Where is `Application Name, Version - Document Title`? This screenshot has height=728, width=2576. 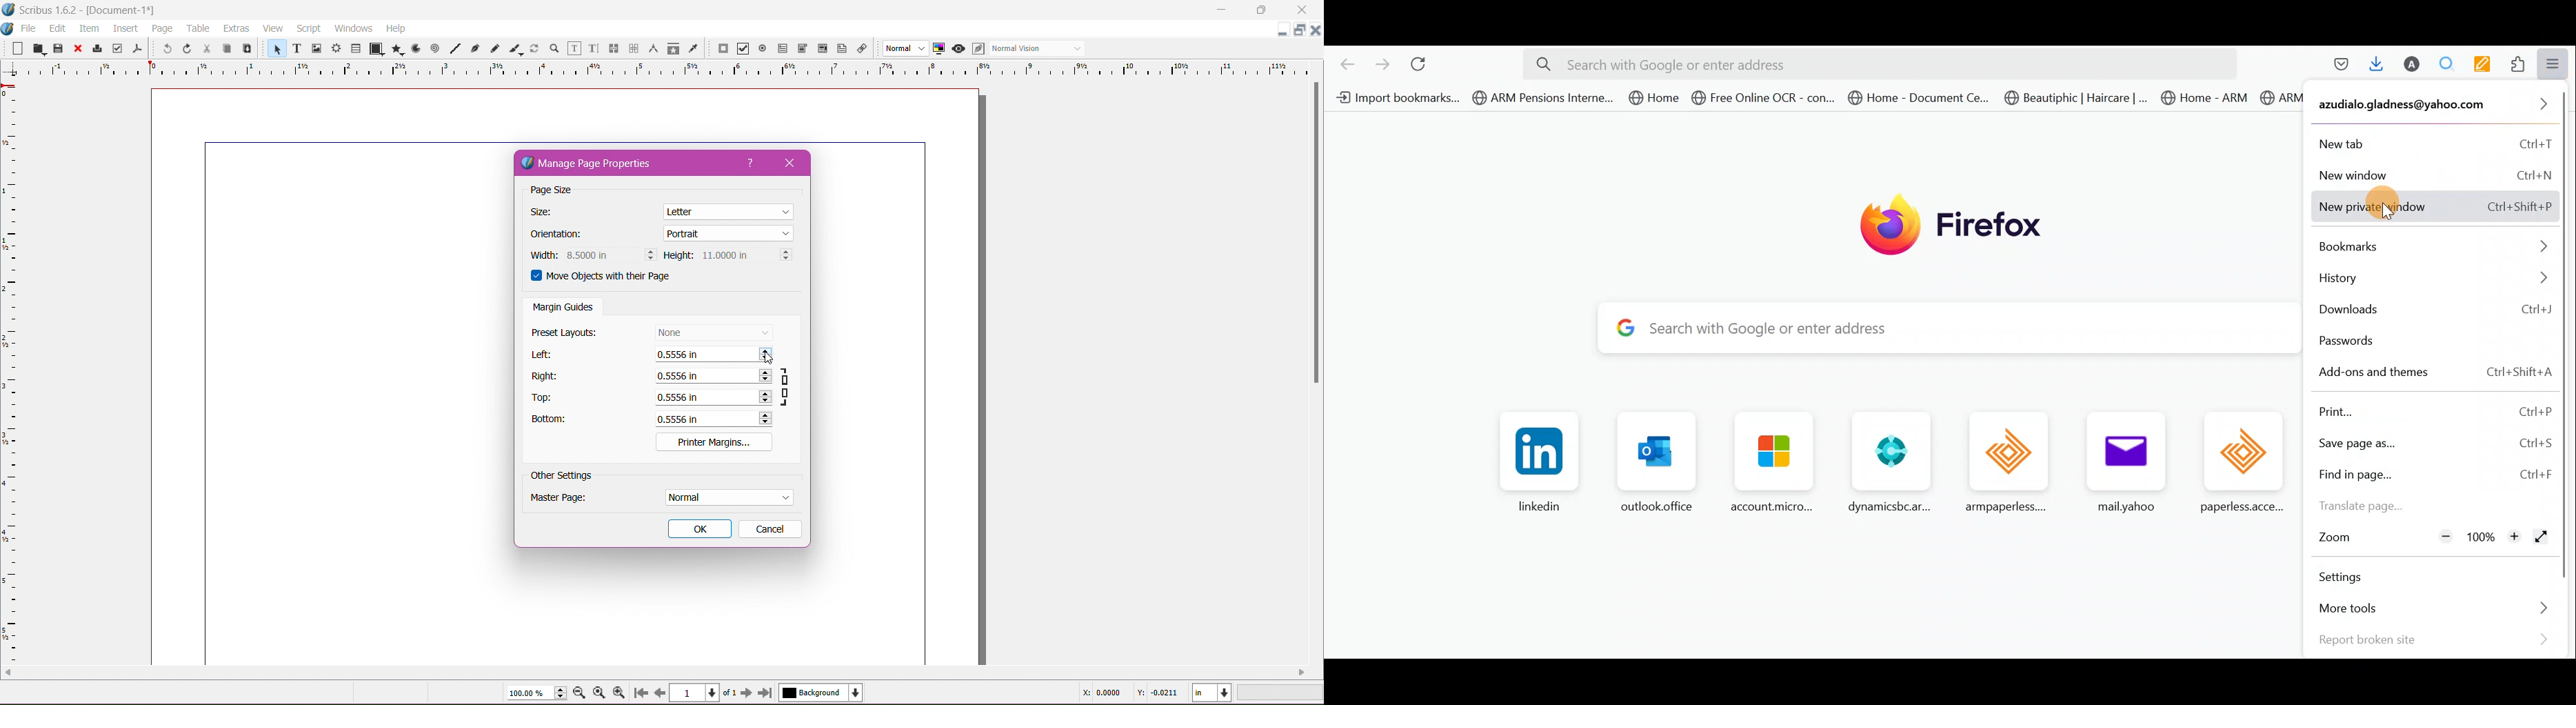 Application Name, Version - Document Title is located at coordinates (92, 10).